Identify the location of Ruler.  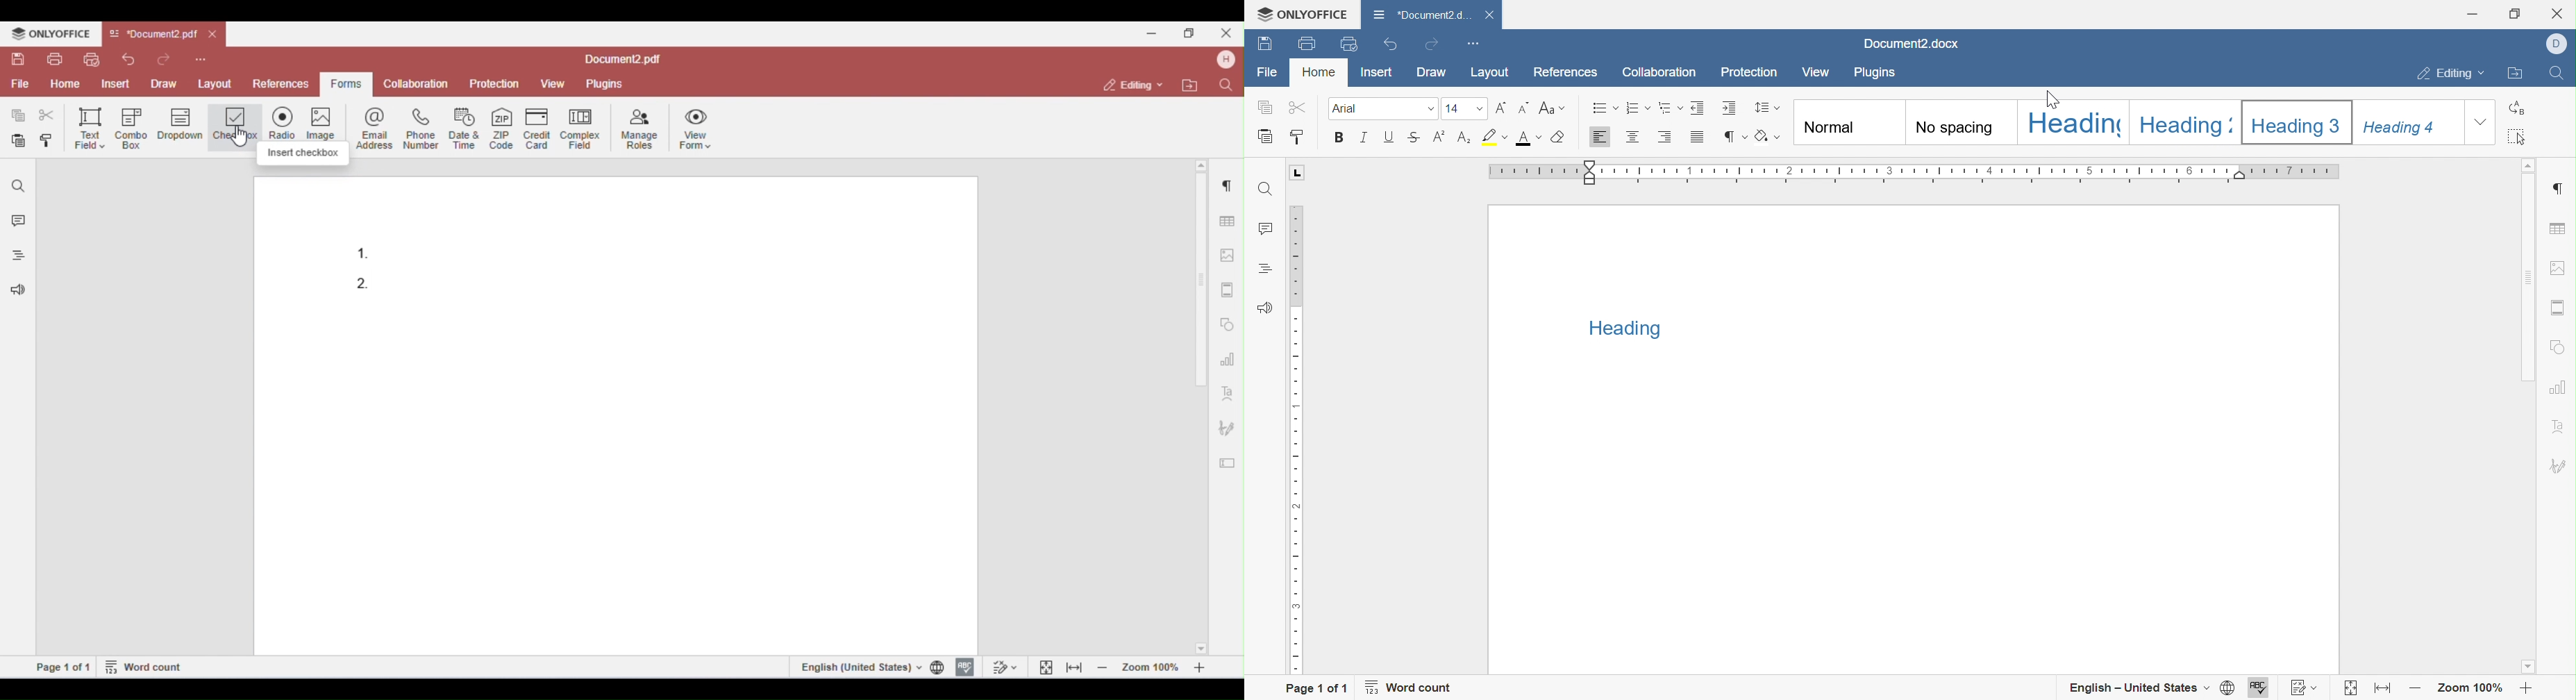
(1298, 440).